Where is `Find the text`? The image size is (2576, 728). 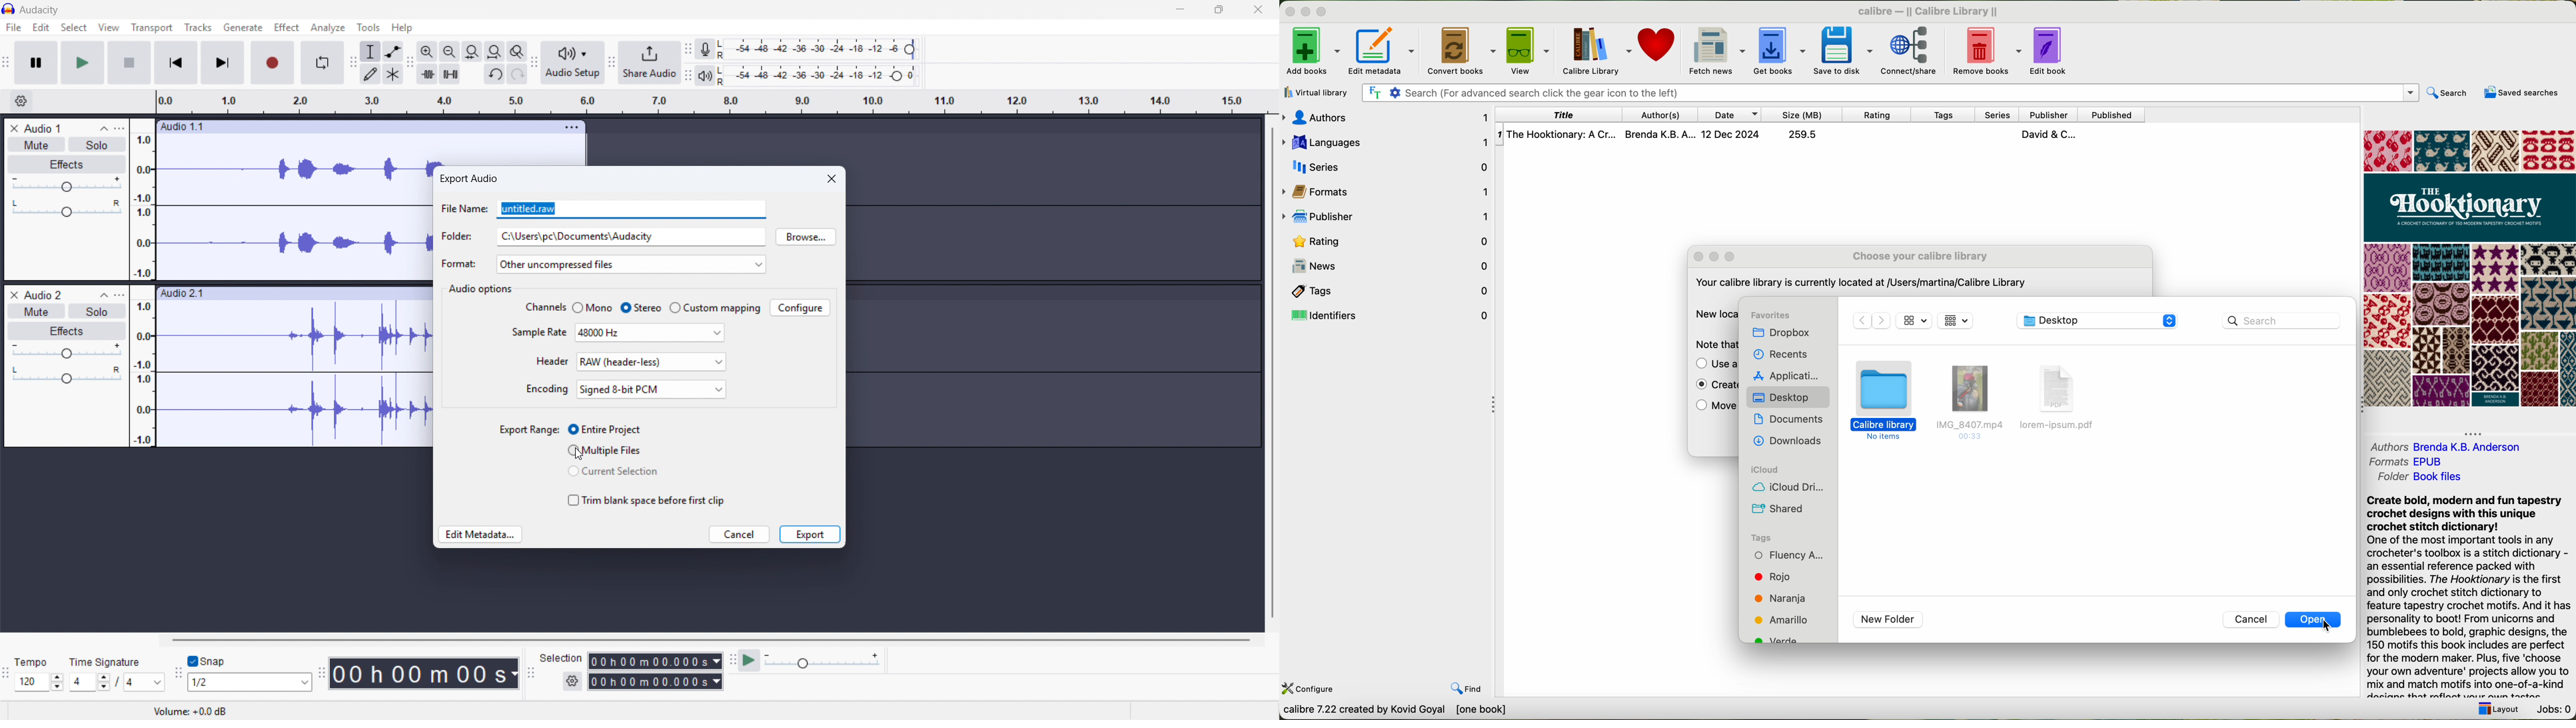
Find the text is located at coordinates (1374, 91).